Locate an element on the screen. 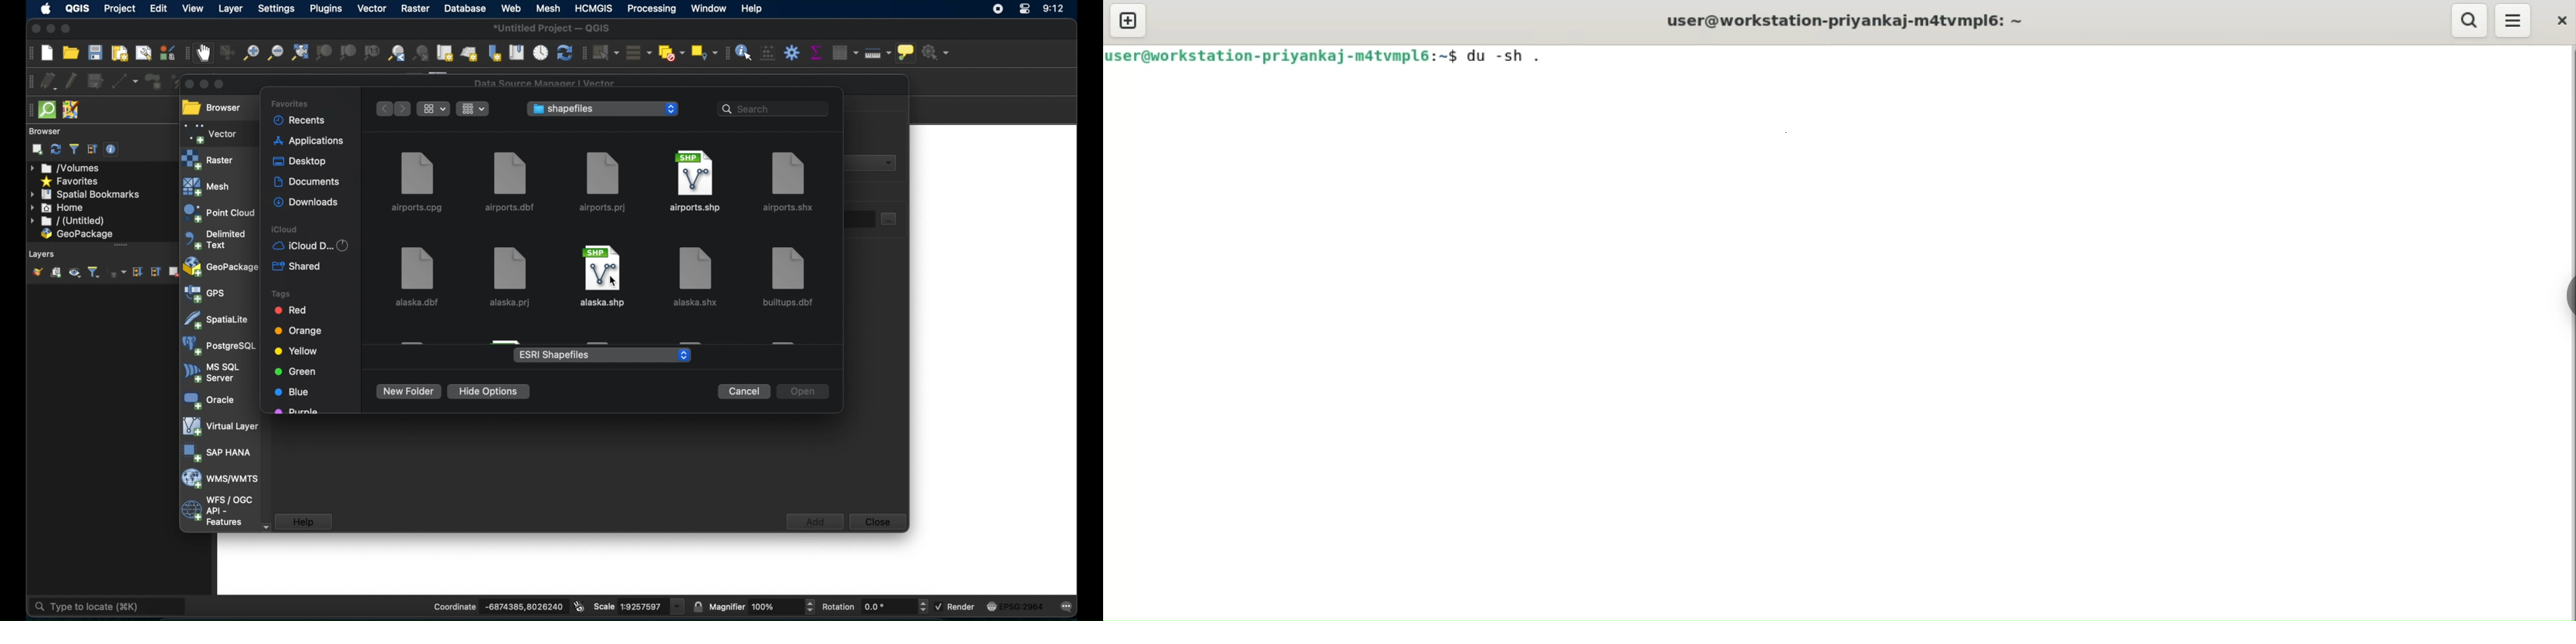 The image size is (2576, 644). vertex tool is located at coordinates (181, 82).